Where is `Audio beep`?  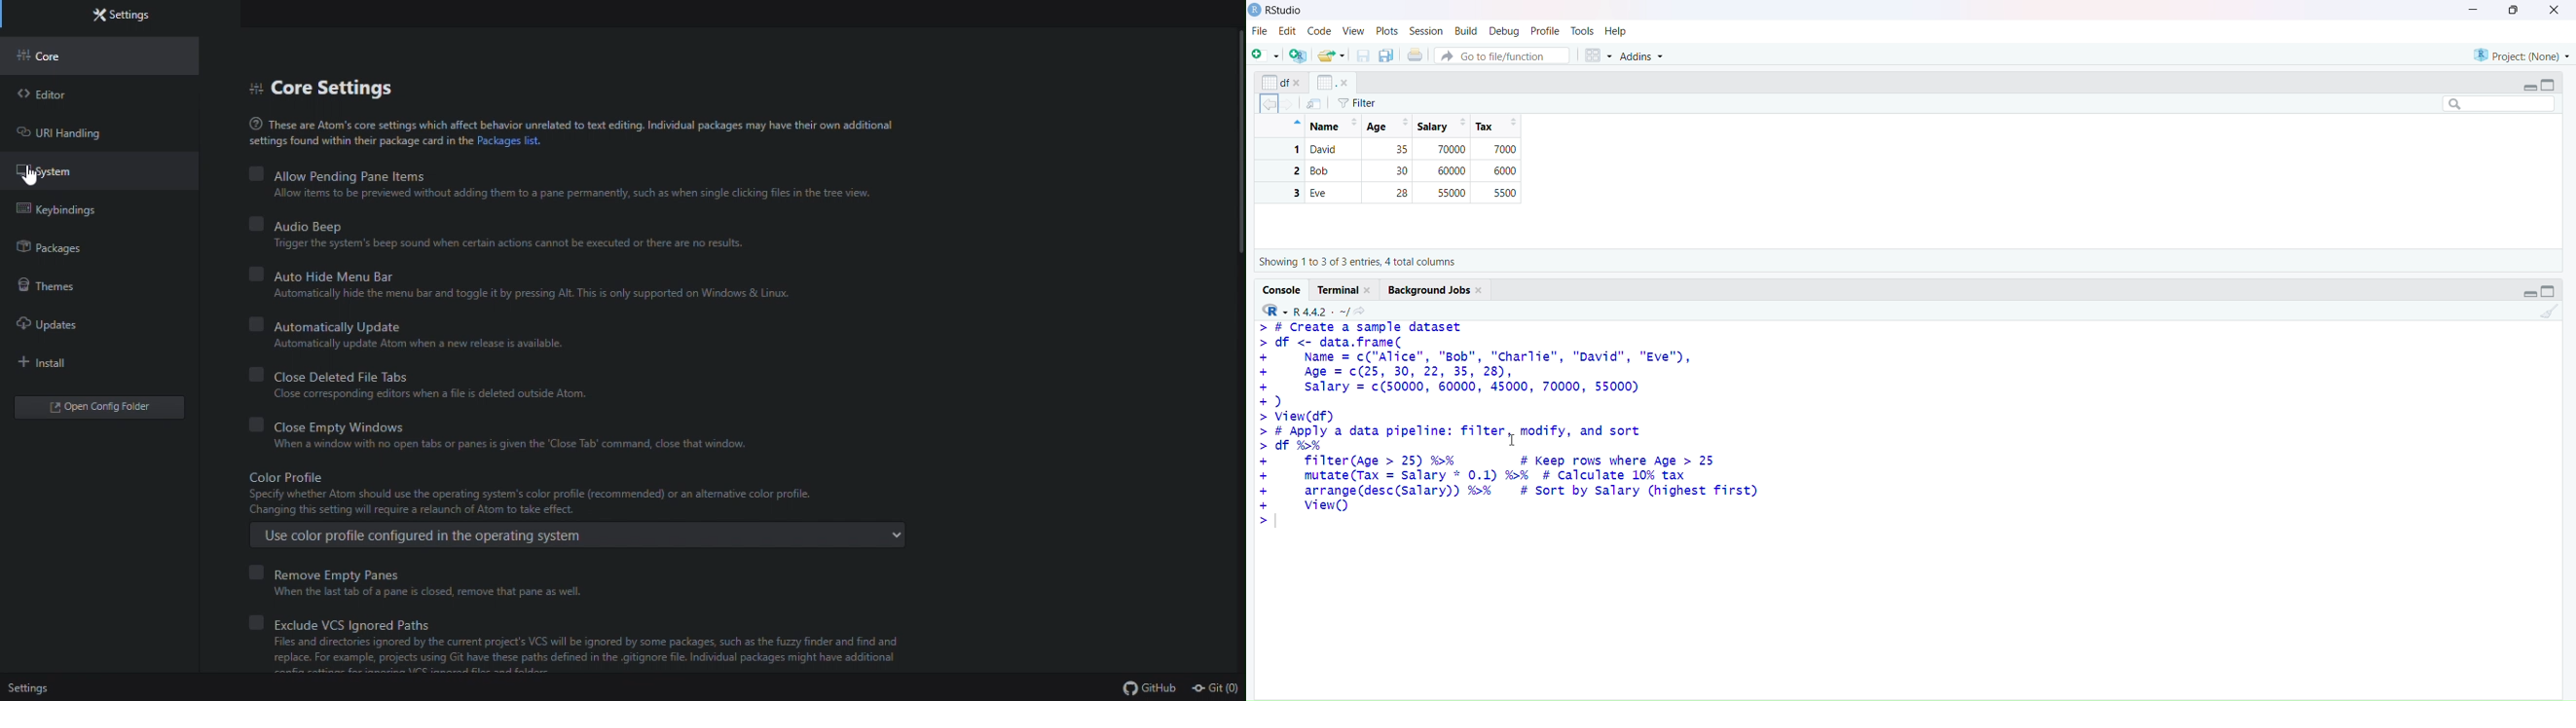 Audio beep is located at coordinates (537, 225).